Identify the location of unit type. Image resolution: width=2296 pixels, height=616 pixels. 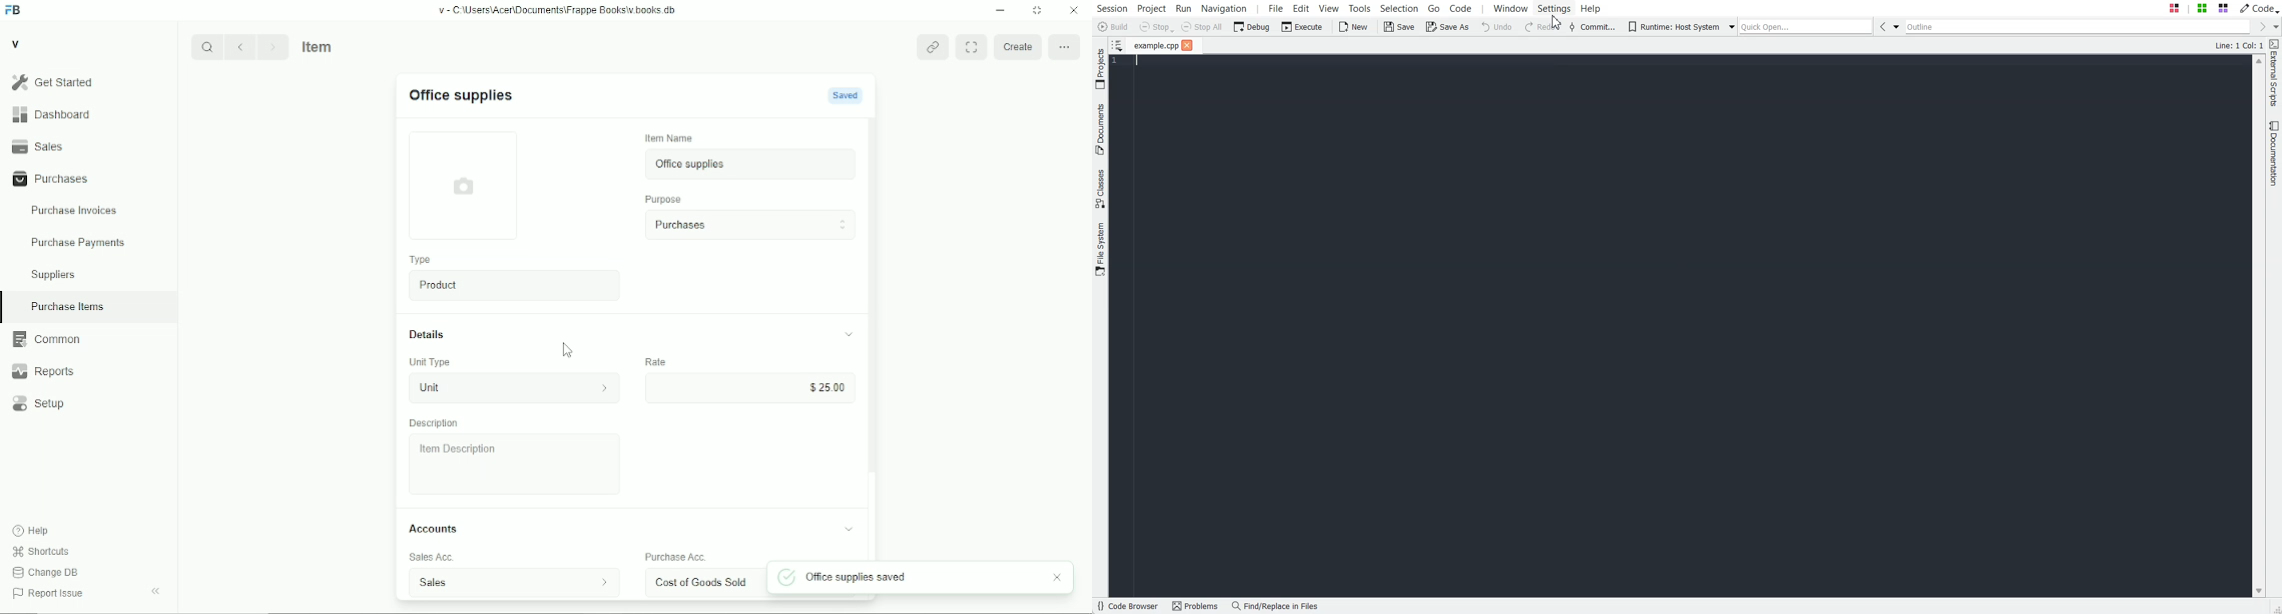
(430, 362).